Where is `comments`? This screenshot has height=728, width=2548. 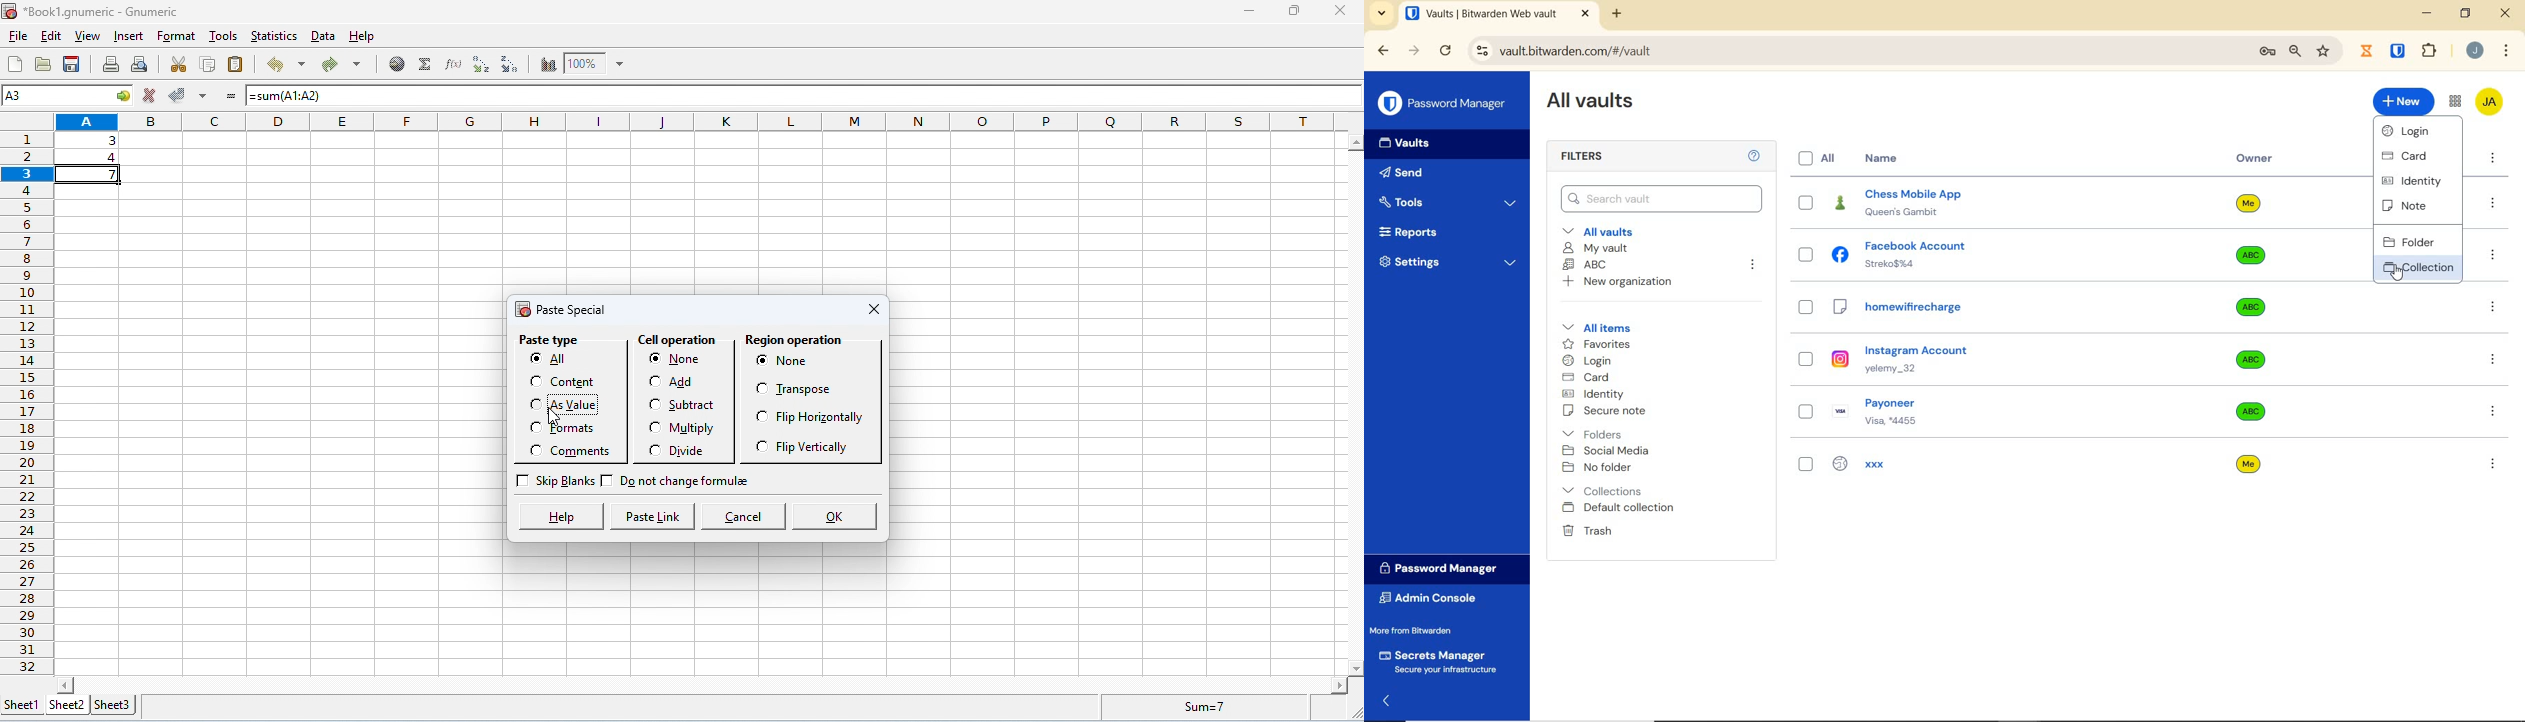
comments is located at coordinates (586, 452).